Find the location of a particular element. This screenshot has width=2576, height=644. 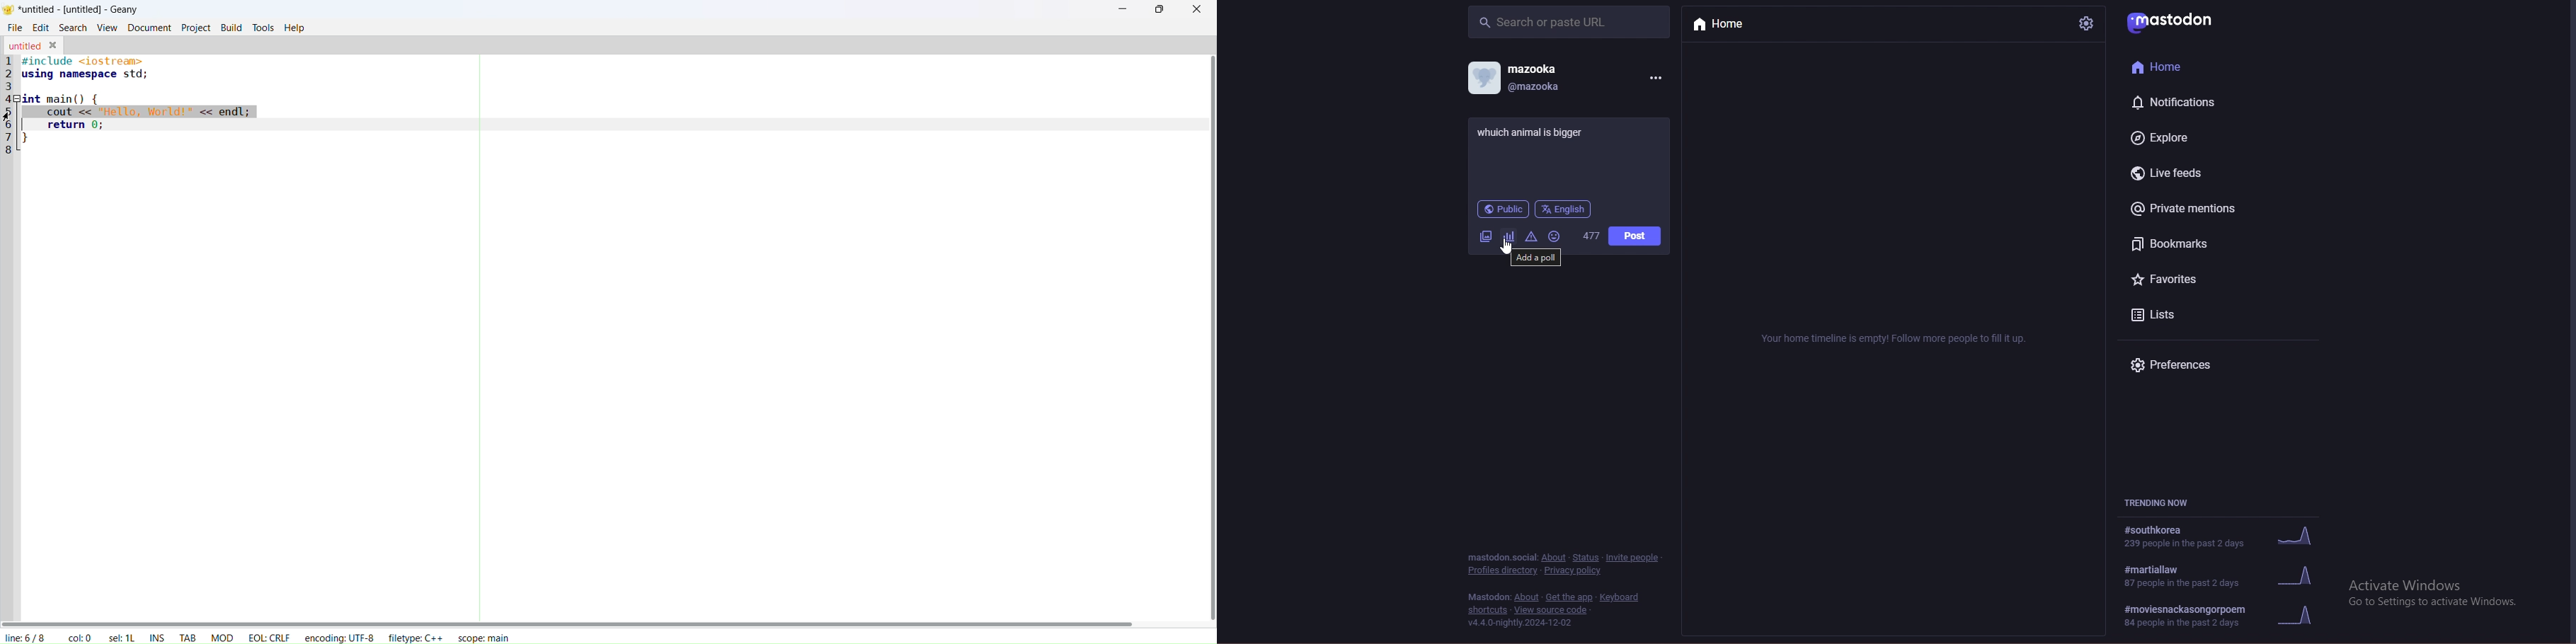

tools is located at coordinates (263, 28).